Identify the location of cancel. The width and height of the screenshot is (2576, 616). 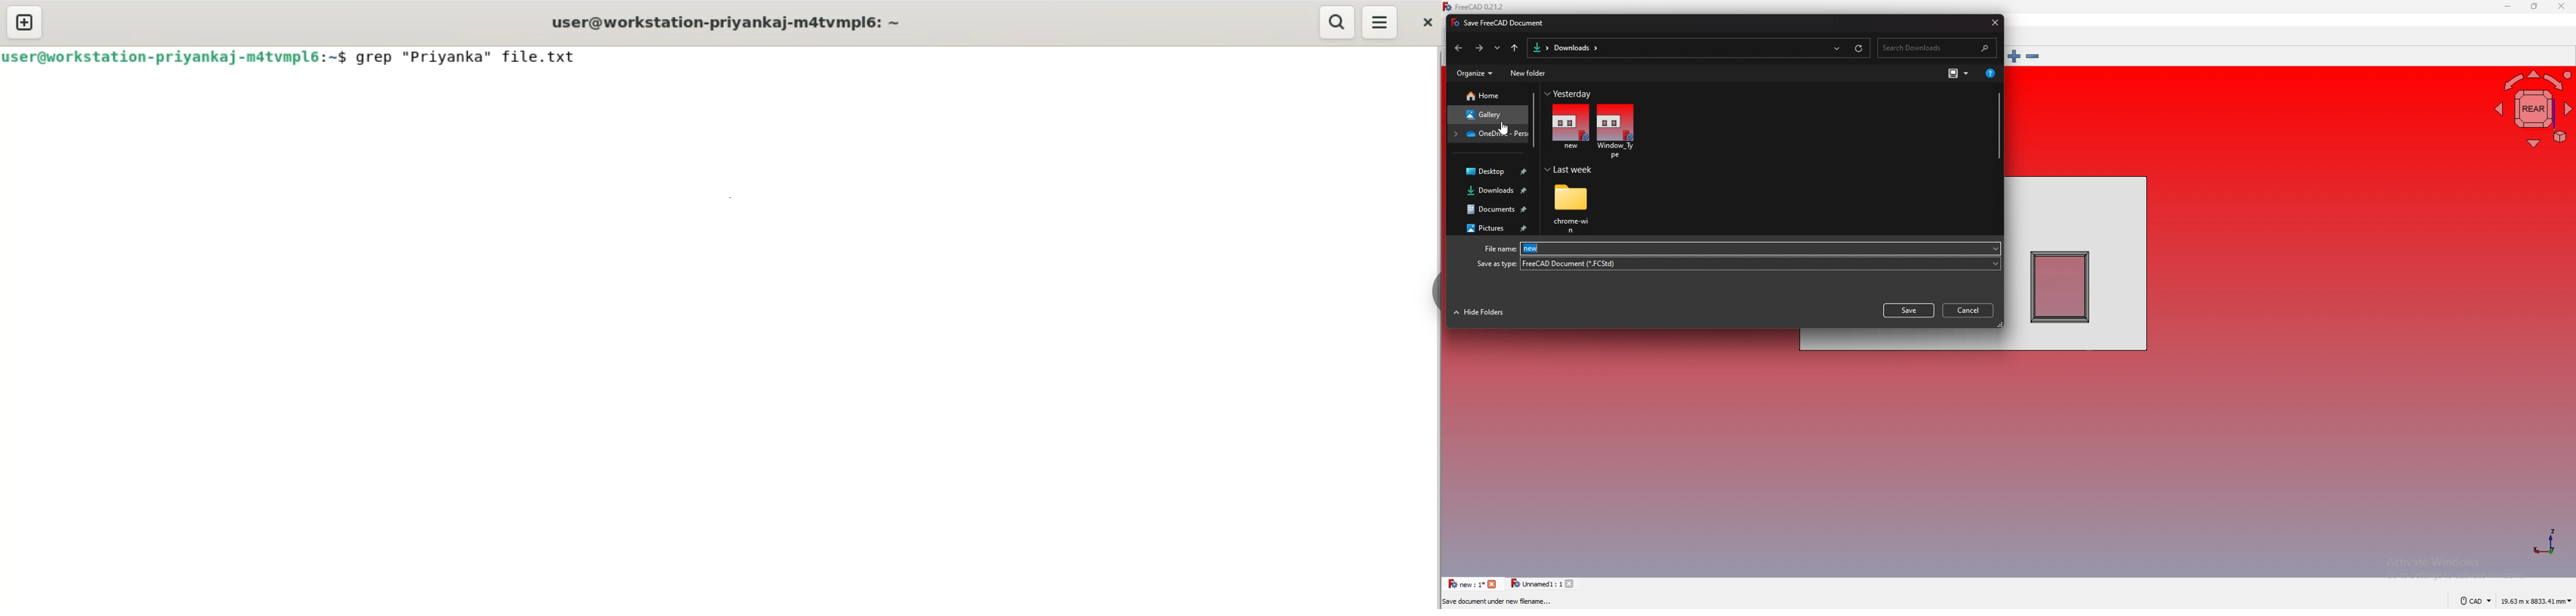
(1969, 311).